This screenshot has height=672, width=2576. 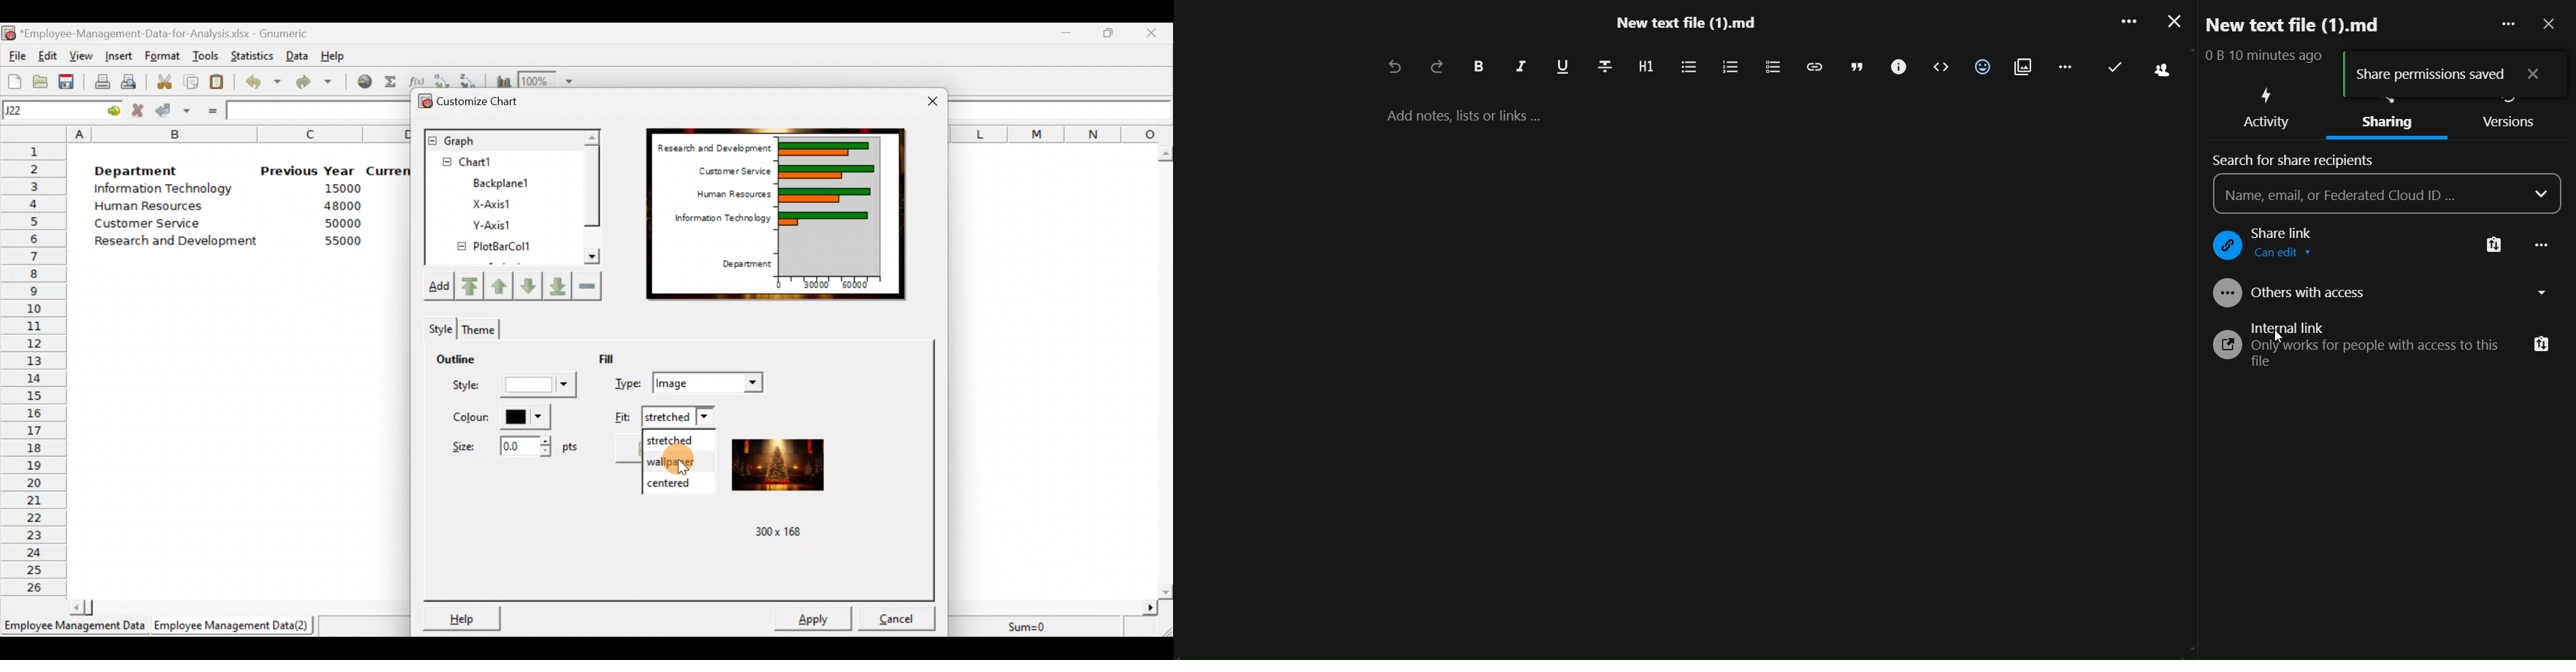 I want to click on text, so click(x=2272, y=58).